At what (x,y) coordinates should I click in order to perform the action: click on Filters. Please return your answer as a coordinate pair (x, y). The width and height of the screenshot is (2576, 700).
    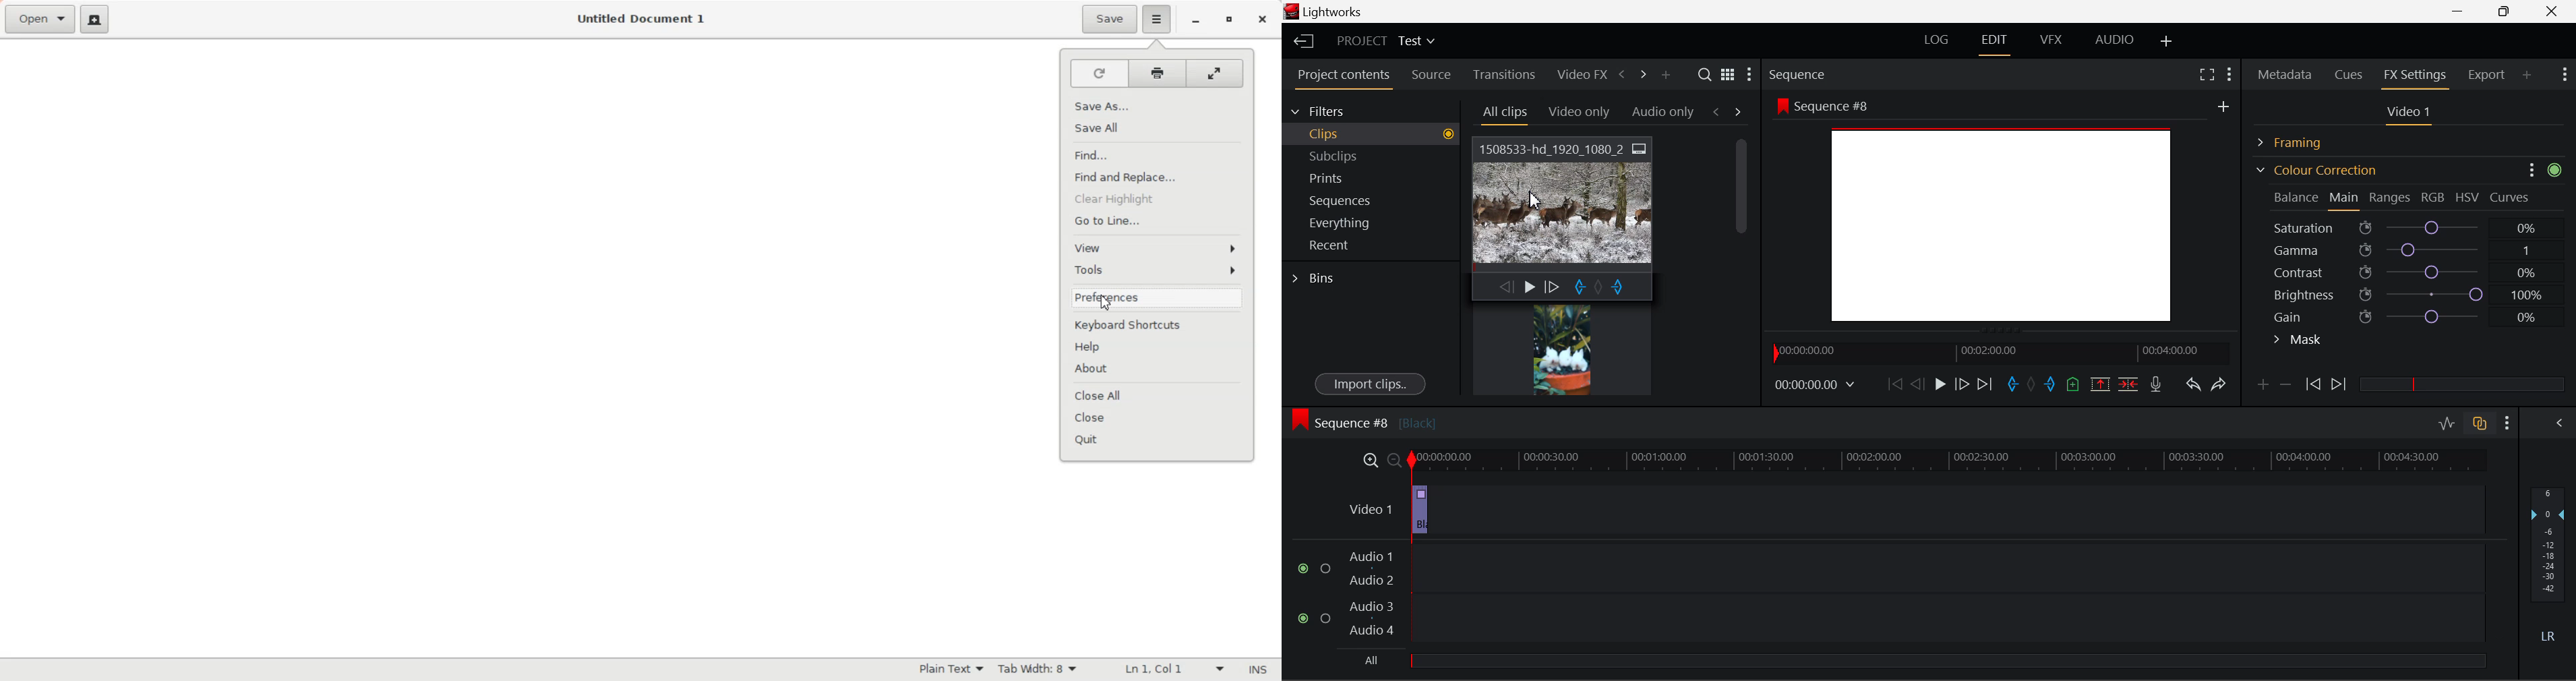
    Looking at the image, I should click on (1330, 109).